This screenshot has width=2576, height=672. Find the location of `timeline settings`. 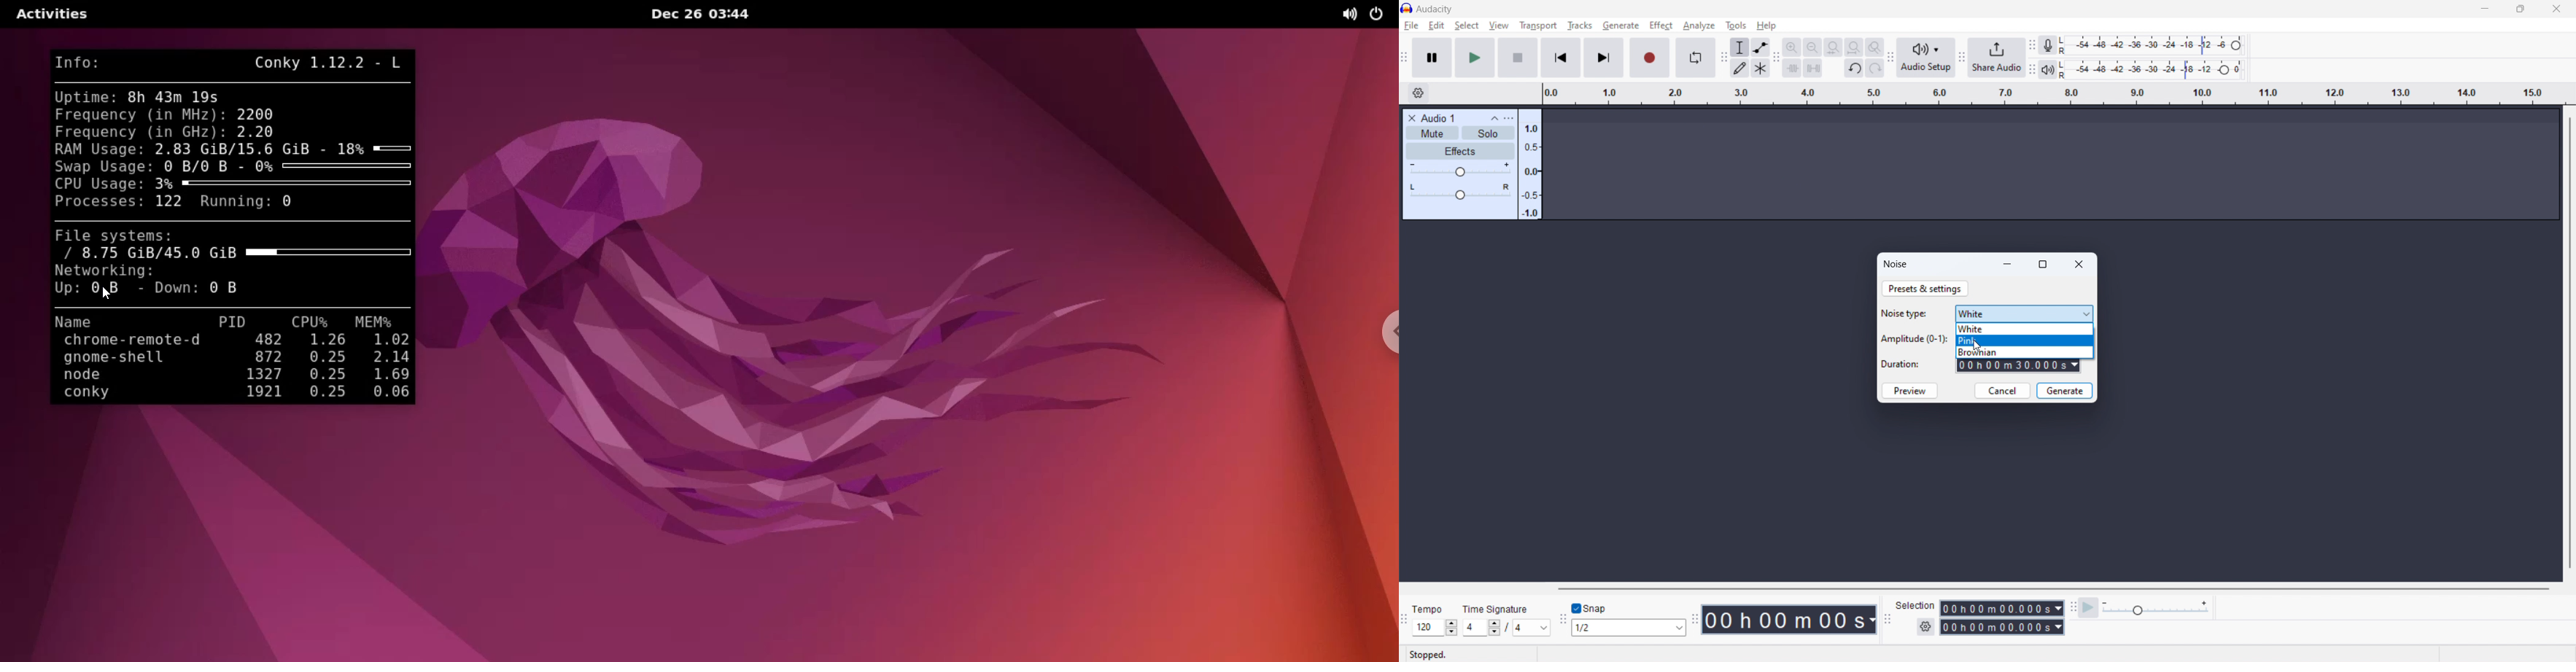

timeline settings is located at coordinates (1417, 94).